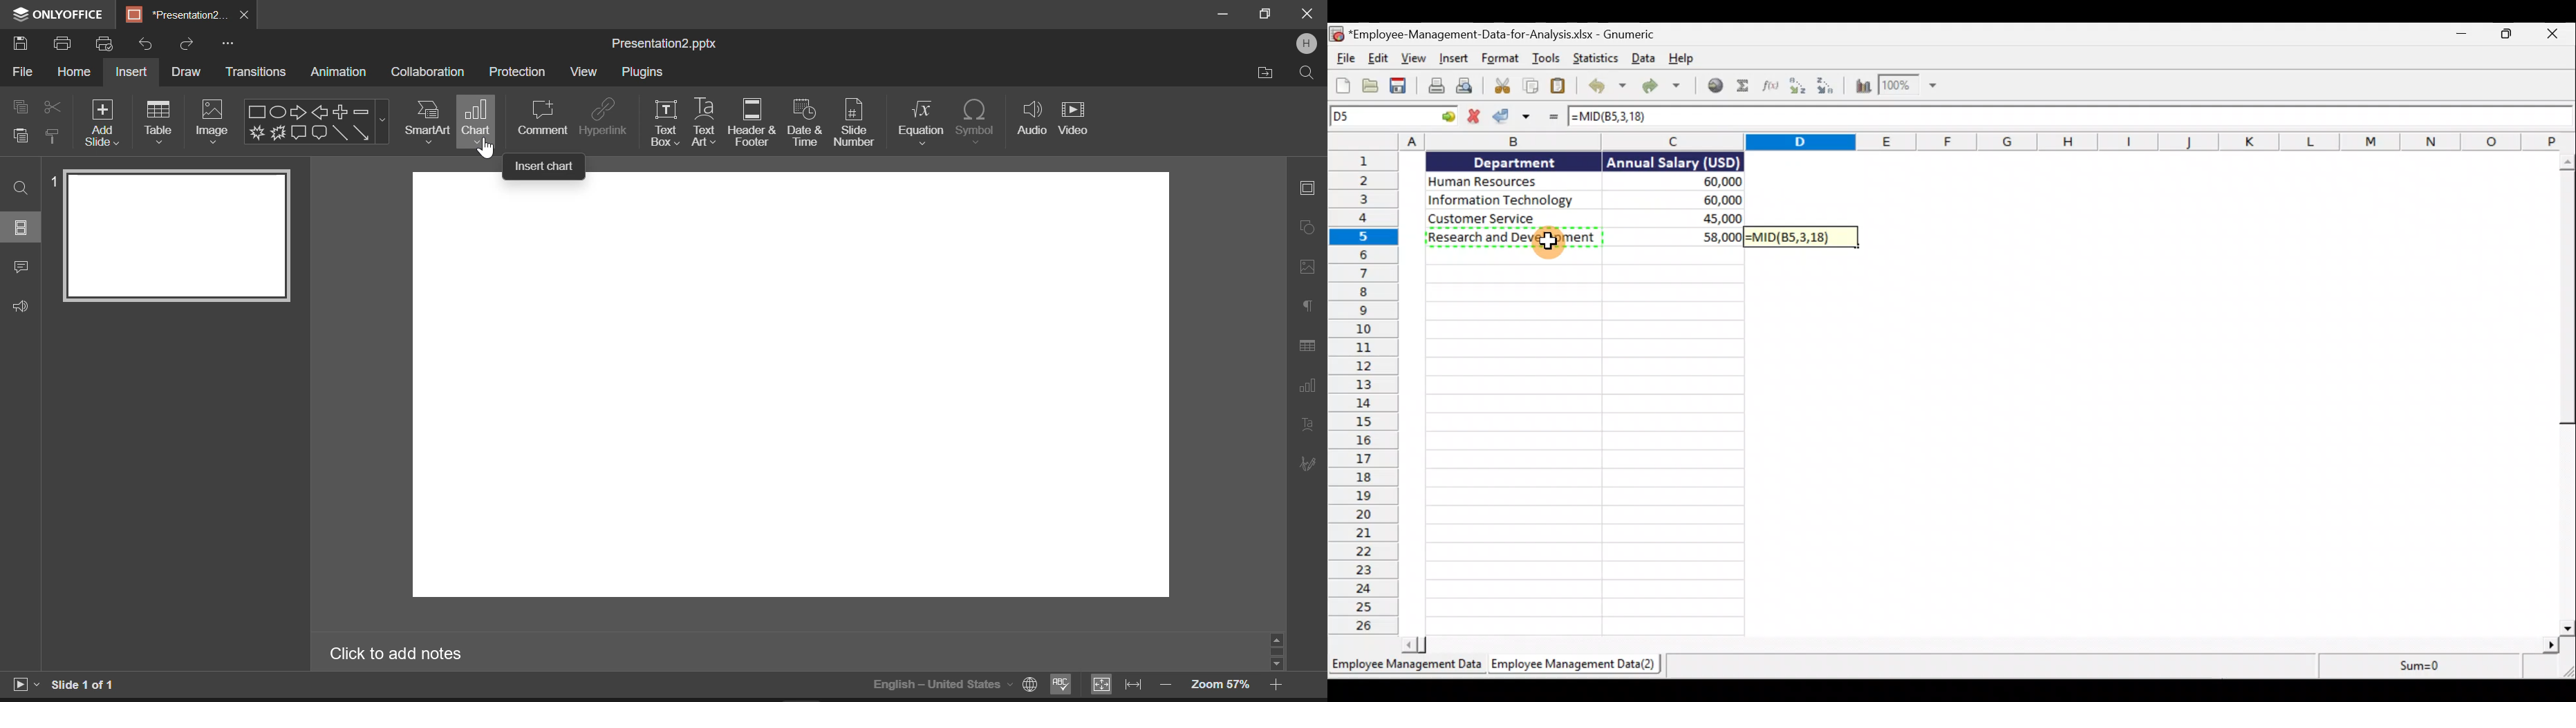 Image resolution: width=2576 pixels, height=728 pixels. Describe the element at coordinates (319, 111) in the screenshot. I see `Left Arrow` at that location.